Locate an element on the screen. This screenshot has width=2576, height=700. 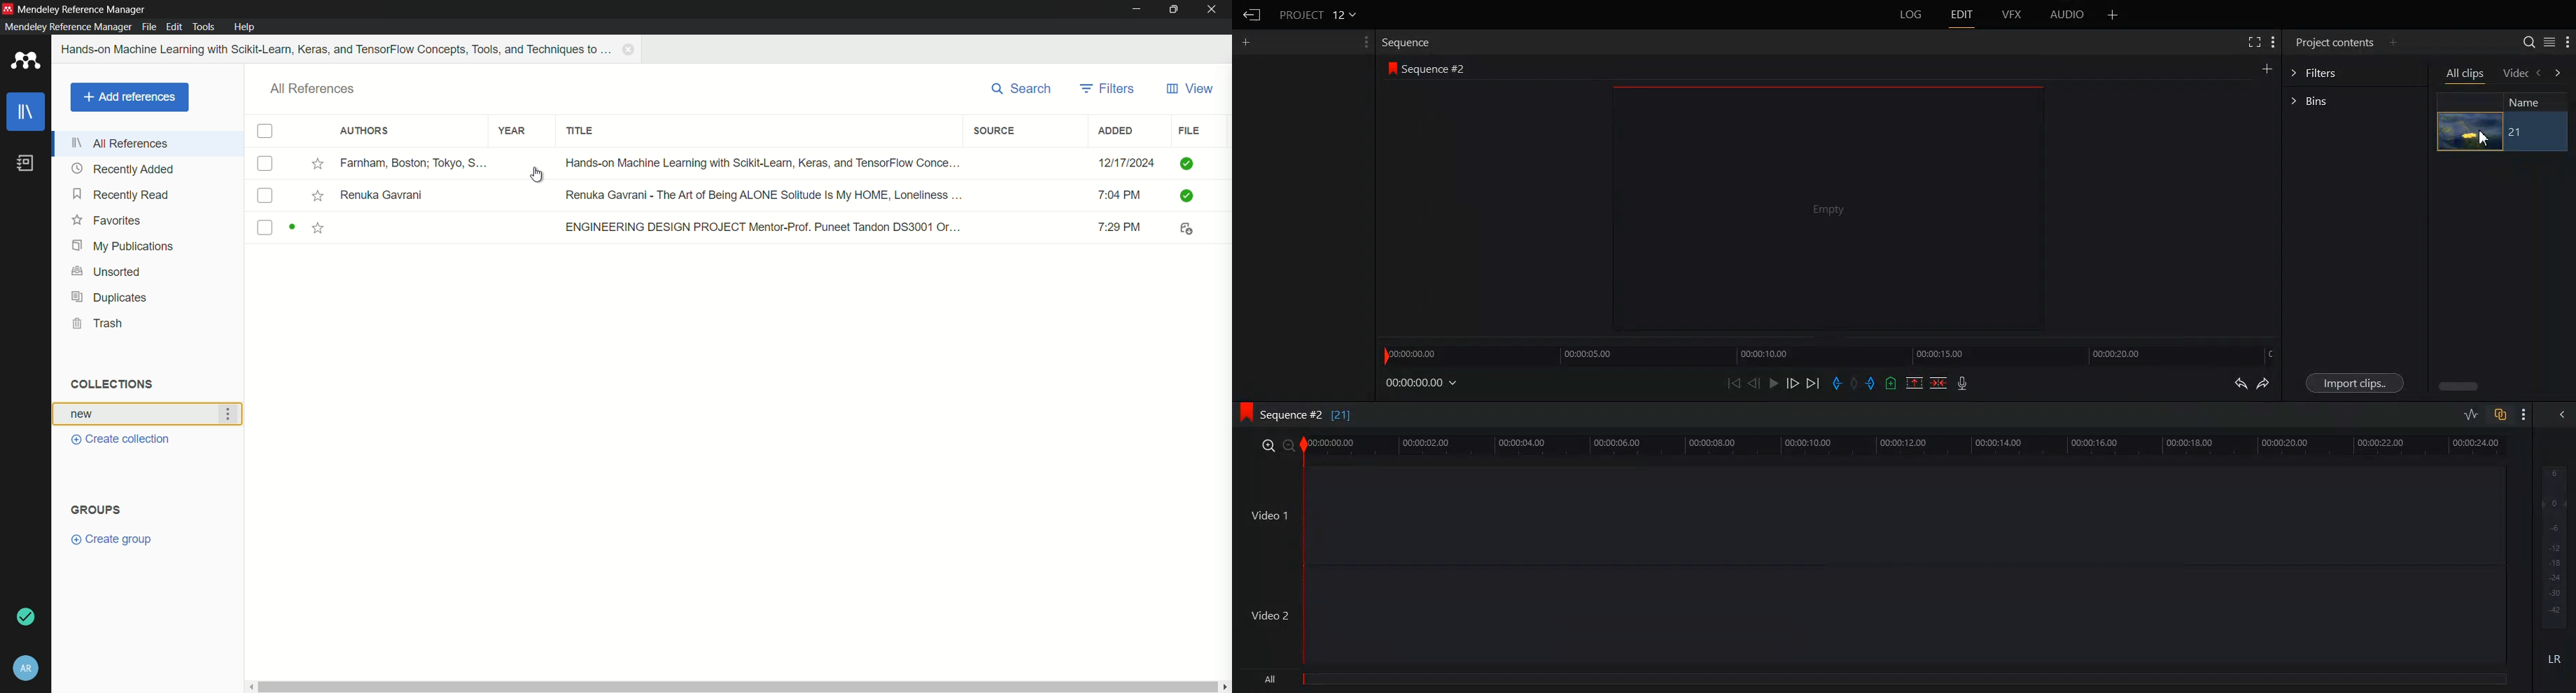
Sequence is located at coordinates (1410, 43).